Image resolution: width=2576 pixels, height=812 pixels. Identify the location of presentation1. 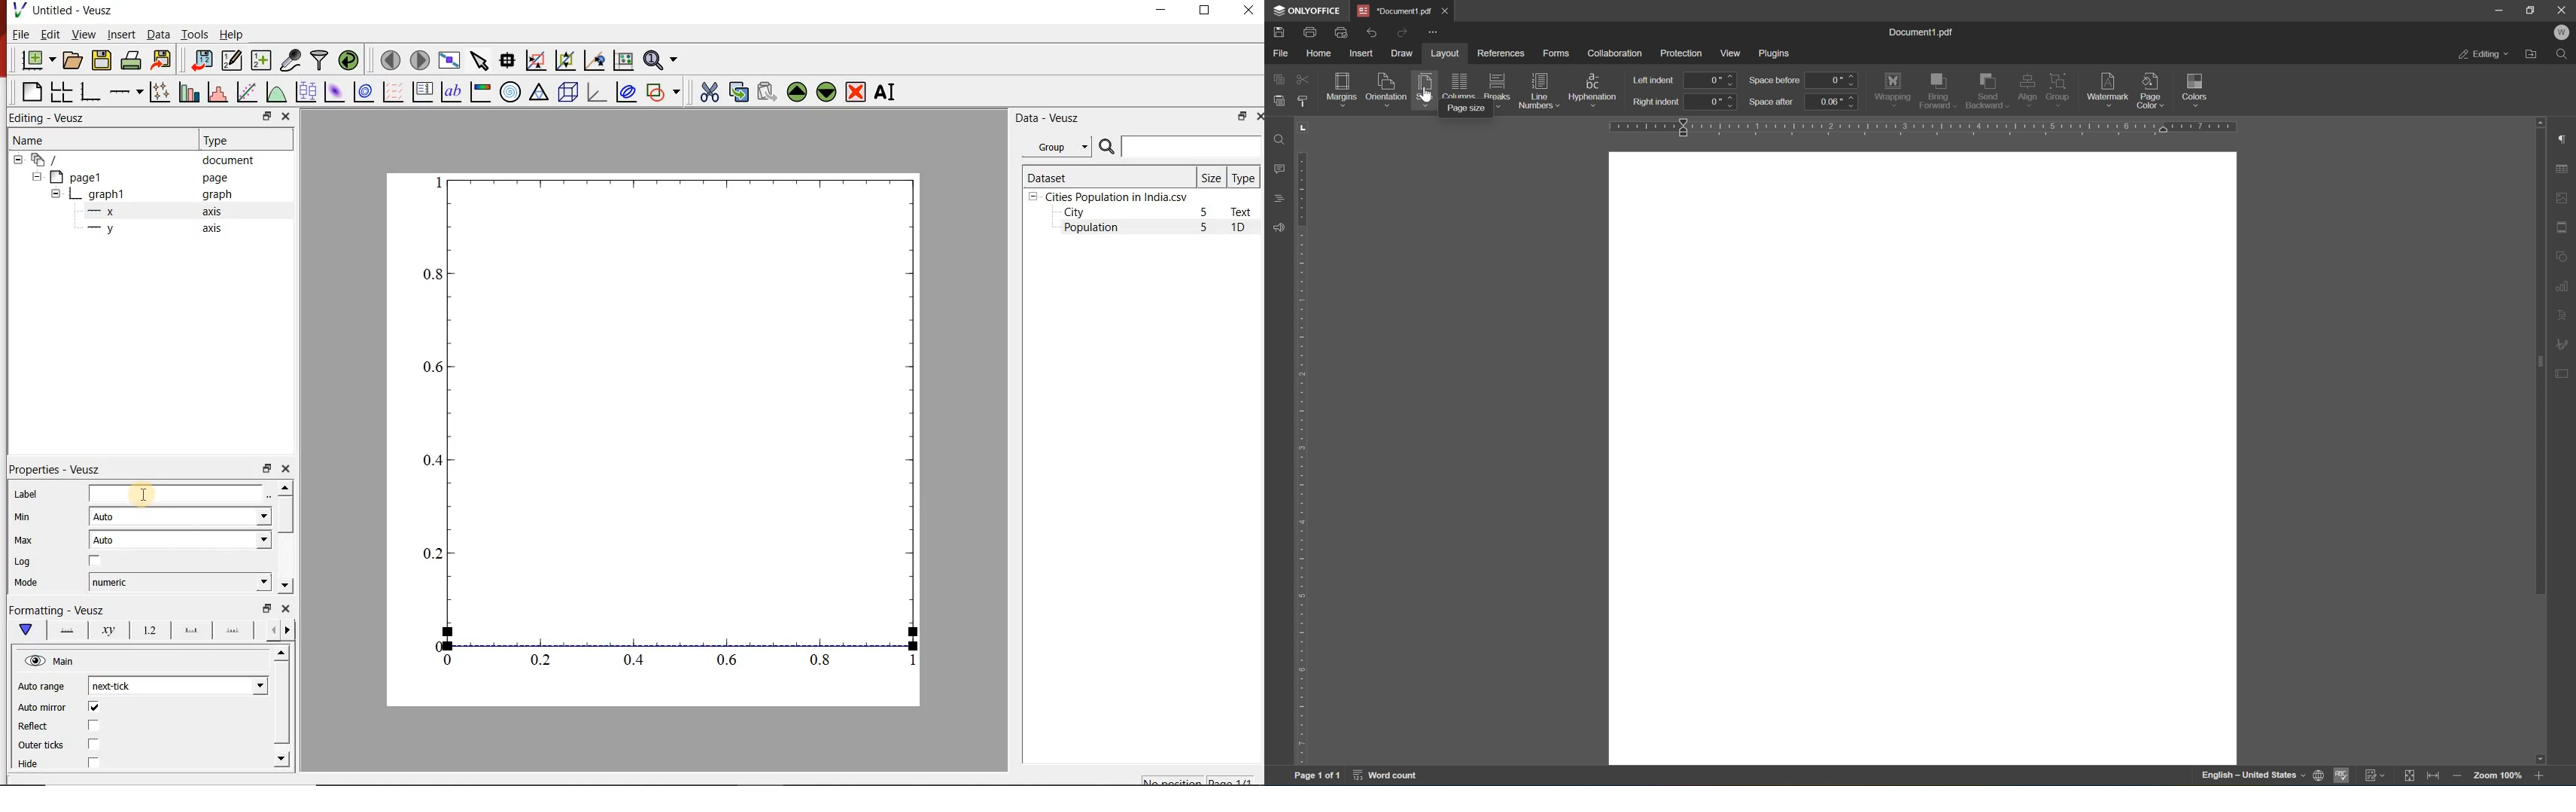
(1395, 10).